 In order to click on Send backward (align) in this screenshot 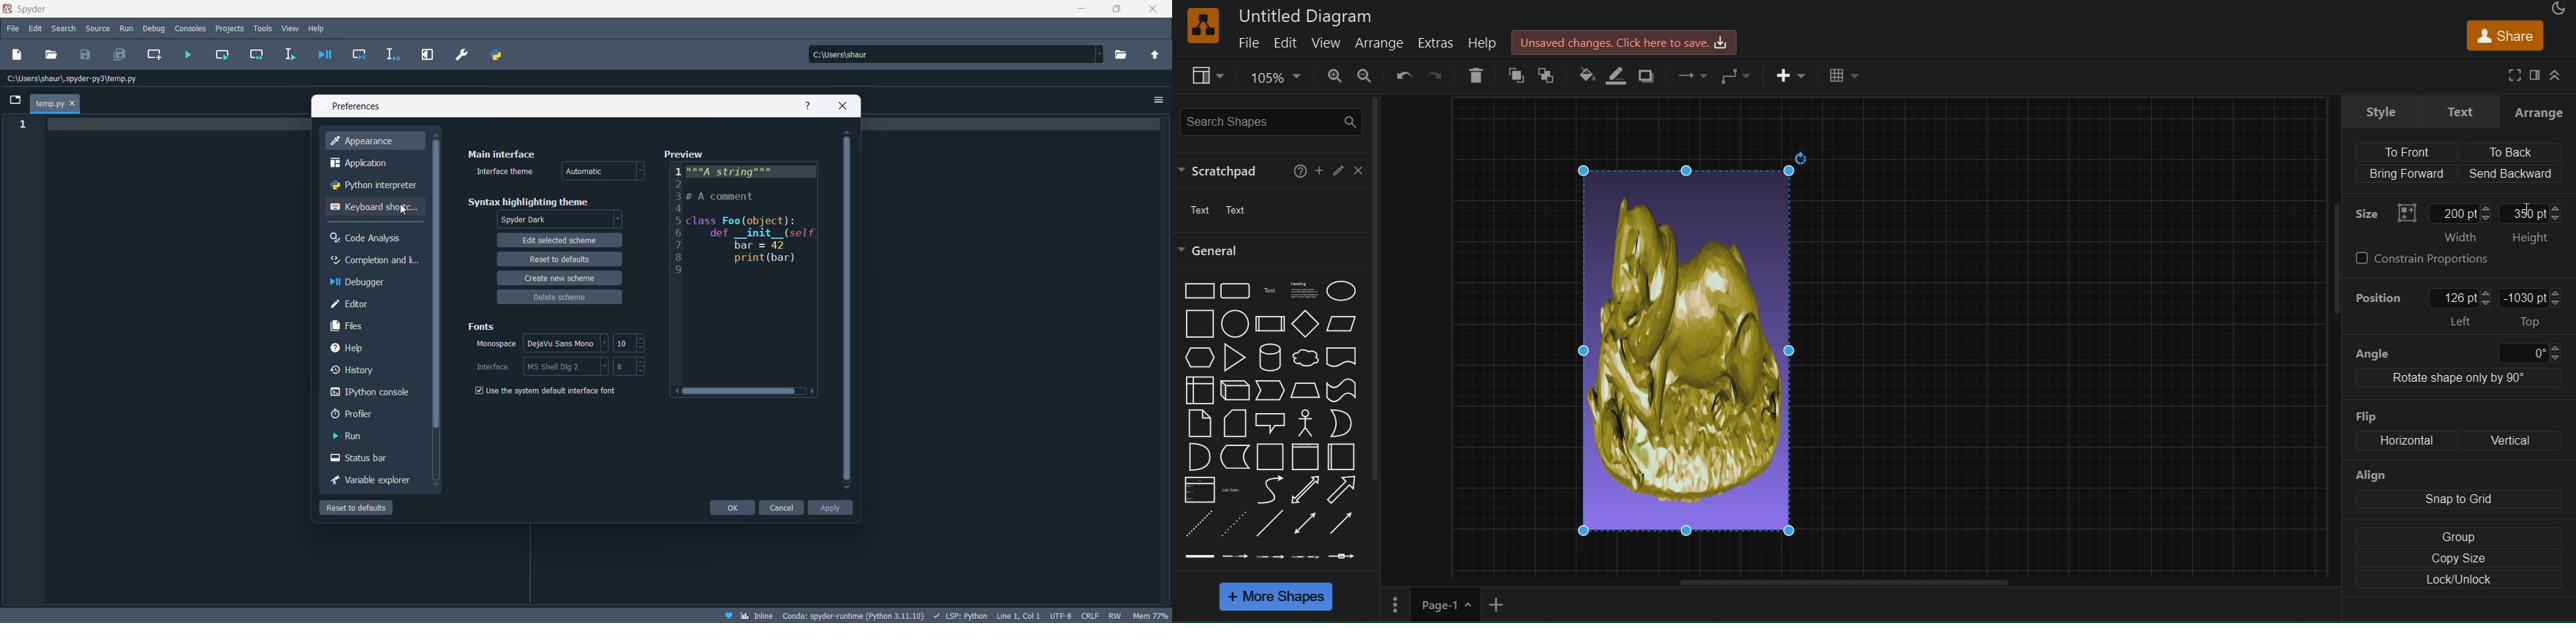, I will do `click(2512, 173)`.